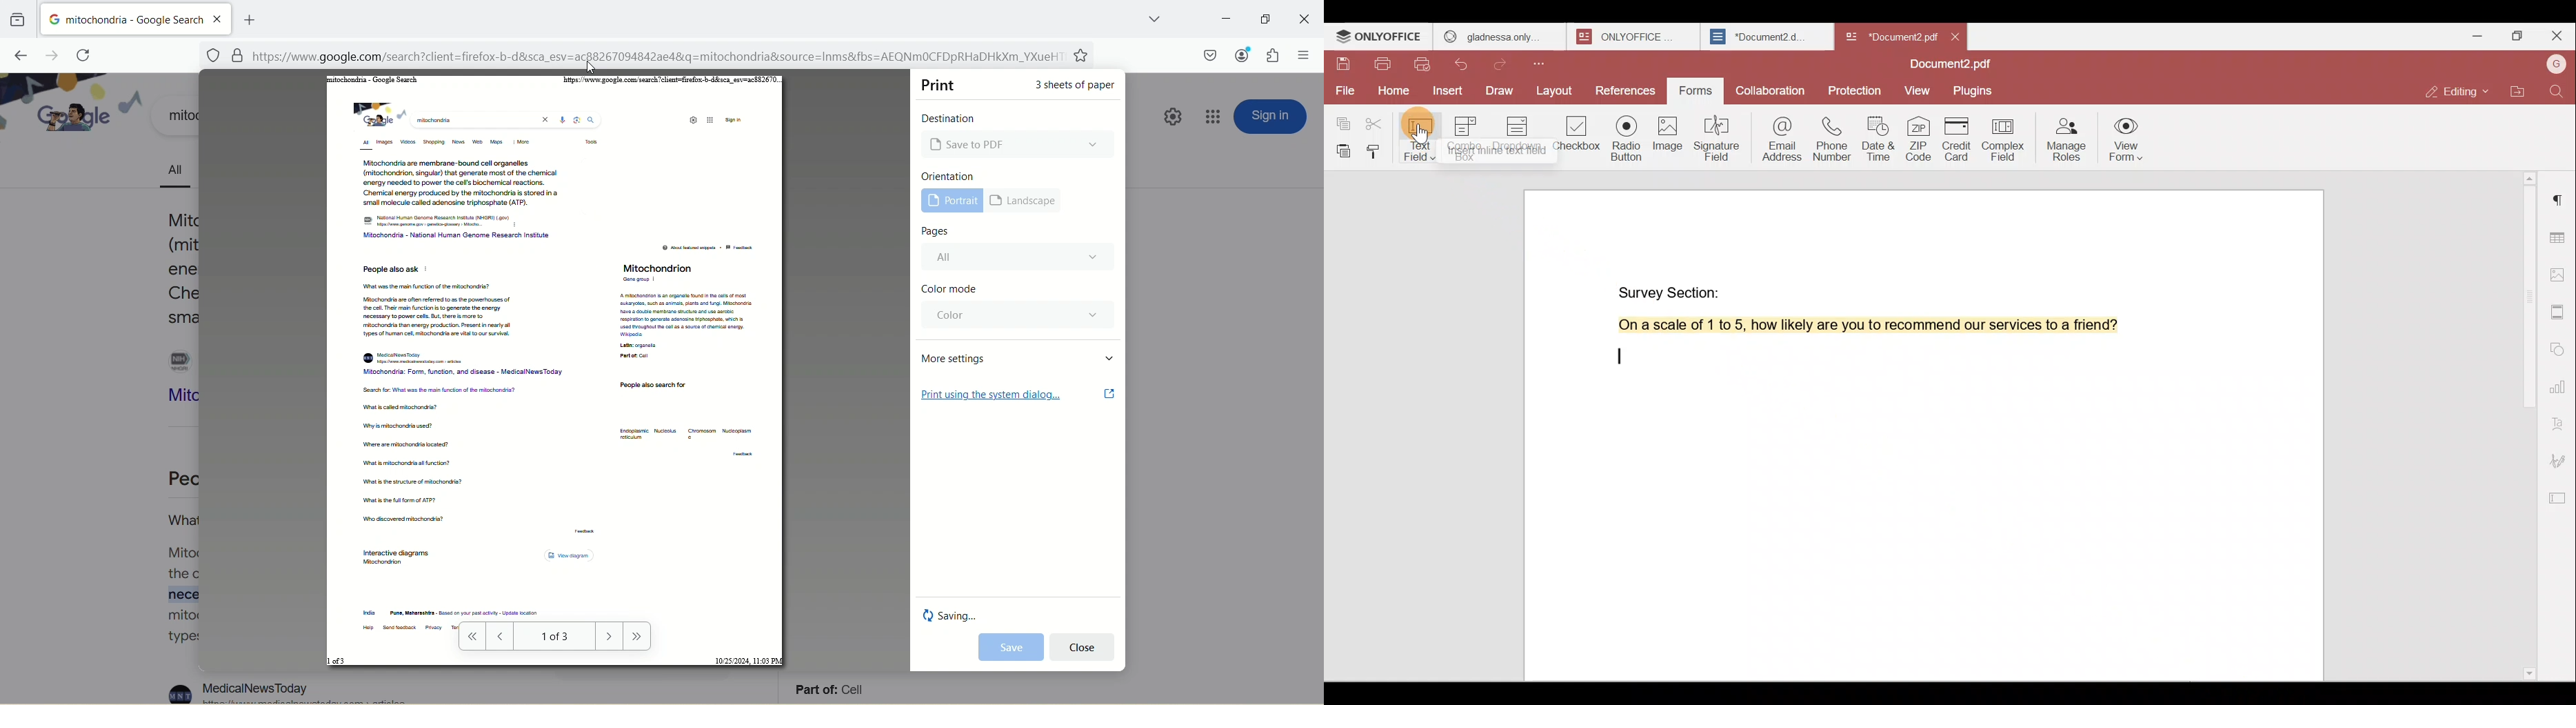  What do you see at coordinates (1666, 137) in the screenshot?
I see `Image` at bounding box center [1666, 137].